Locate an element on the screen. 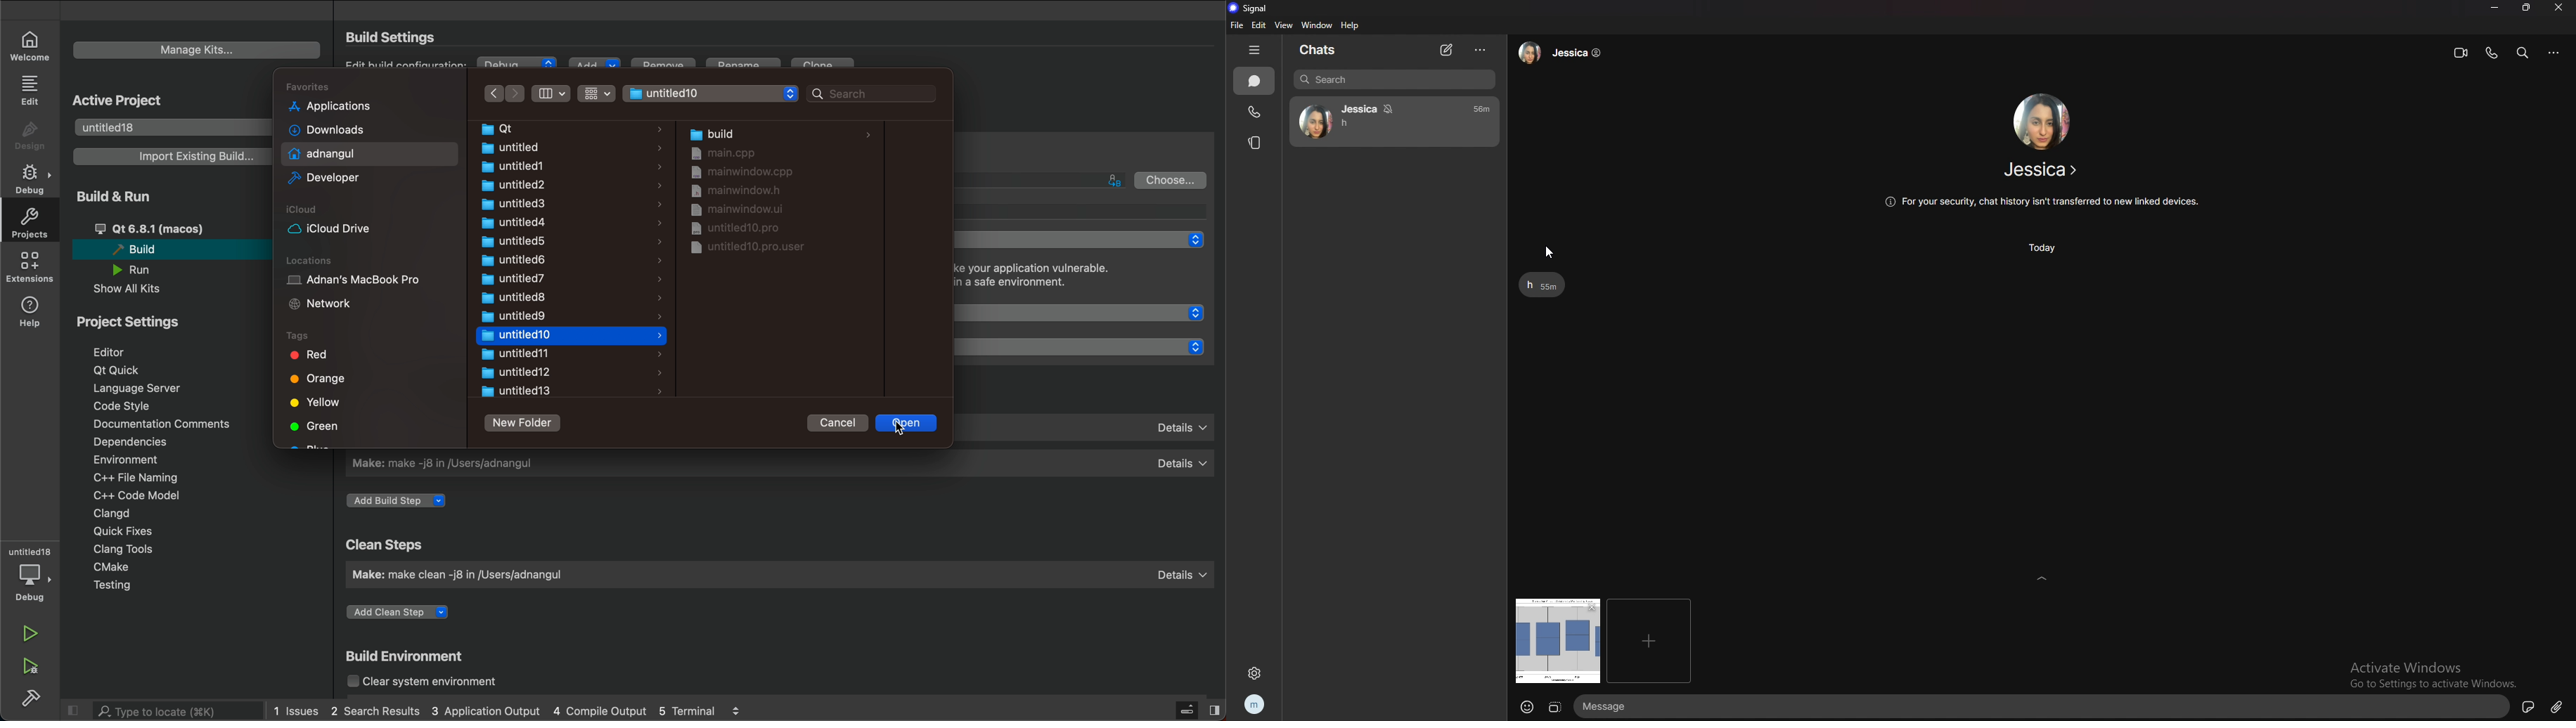 This screenshot has height=728, width=2576. view is located at coordinates (1284, 25).